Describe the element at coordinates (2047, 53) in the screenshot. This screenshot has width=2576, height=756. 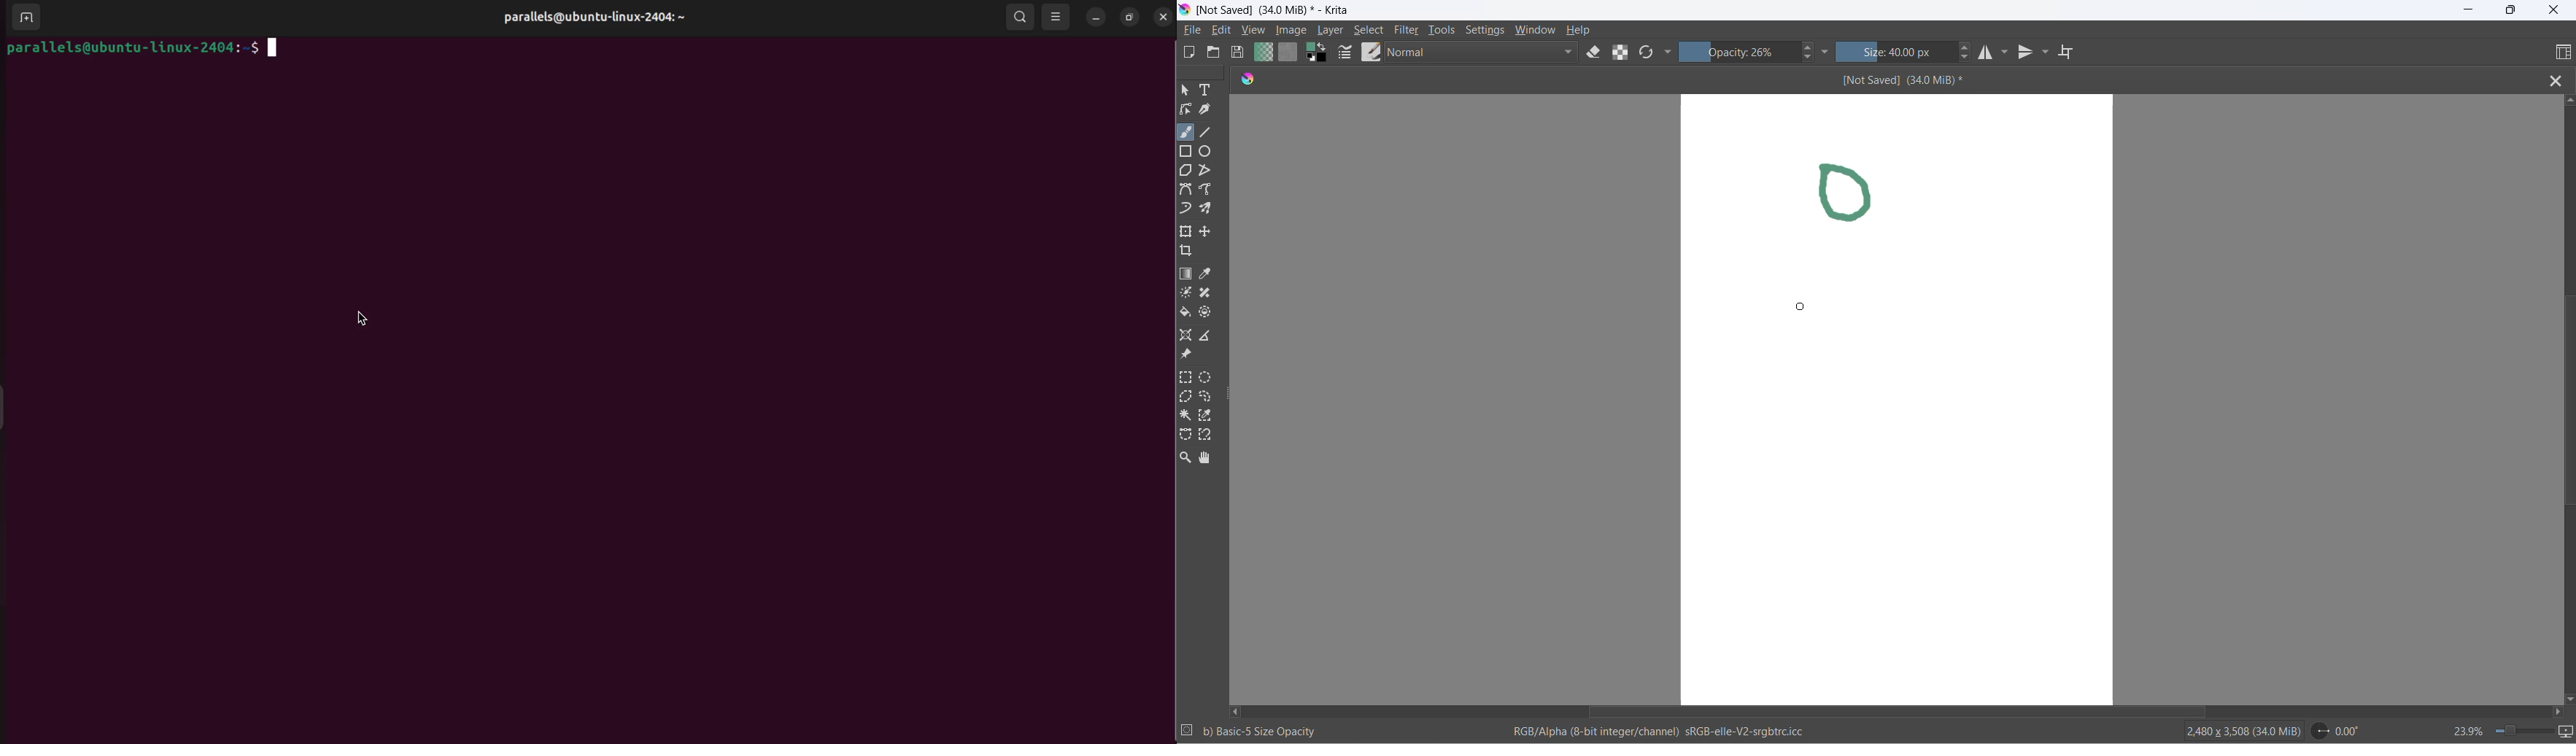
I see `vertical mirror tools settings dropdown button` at that location.